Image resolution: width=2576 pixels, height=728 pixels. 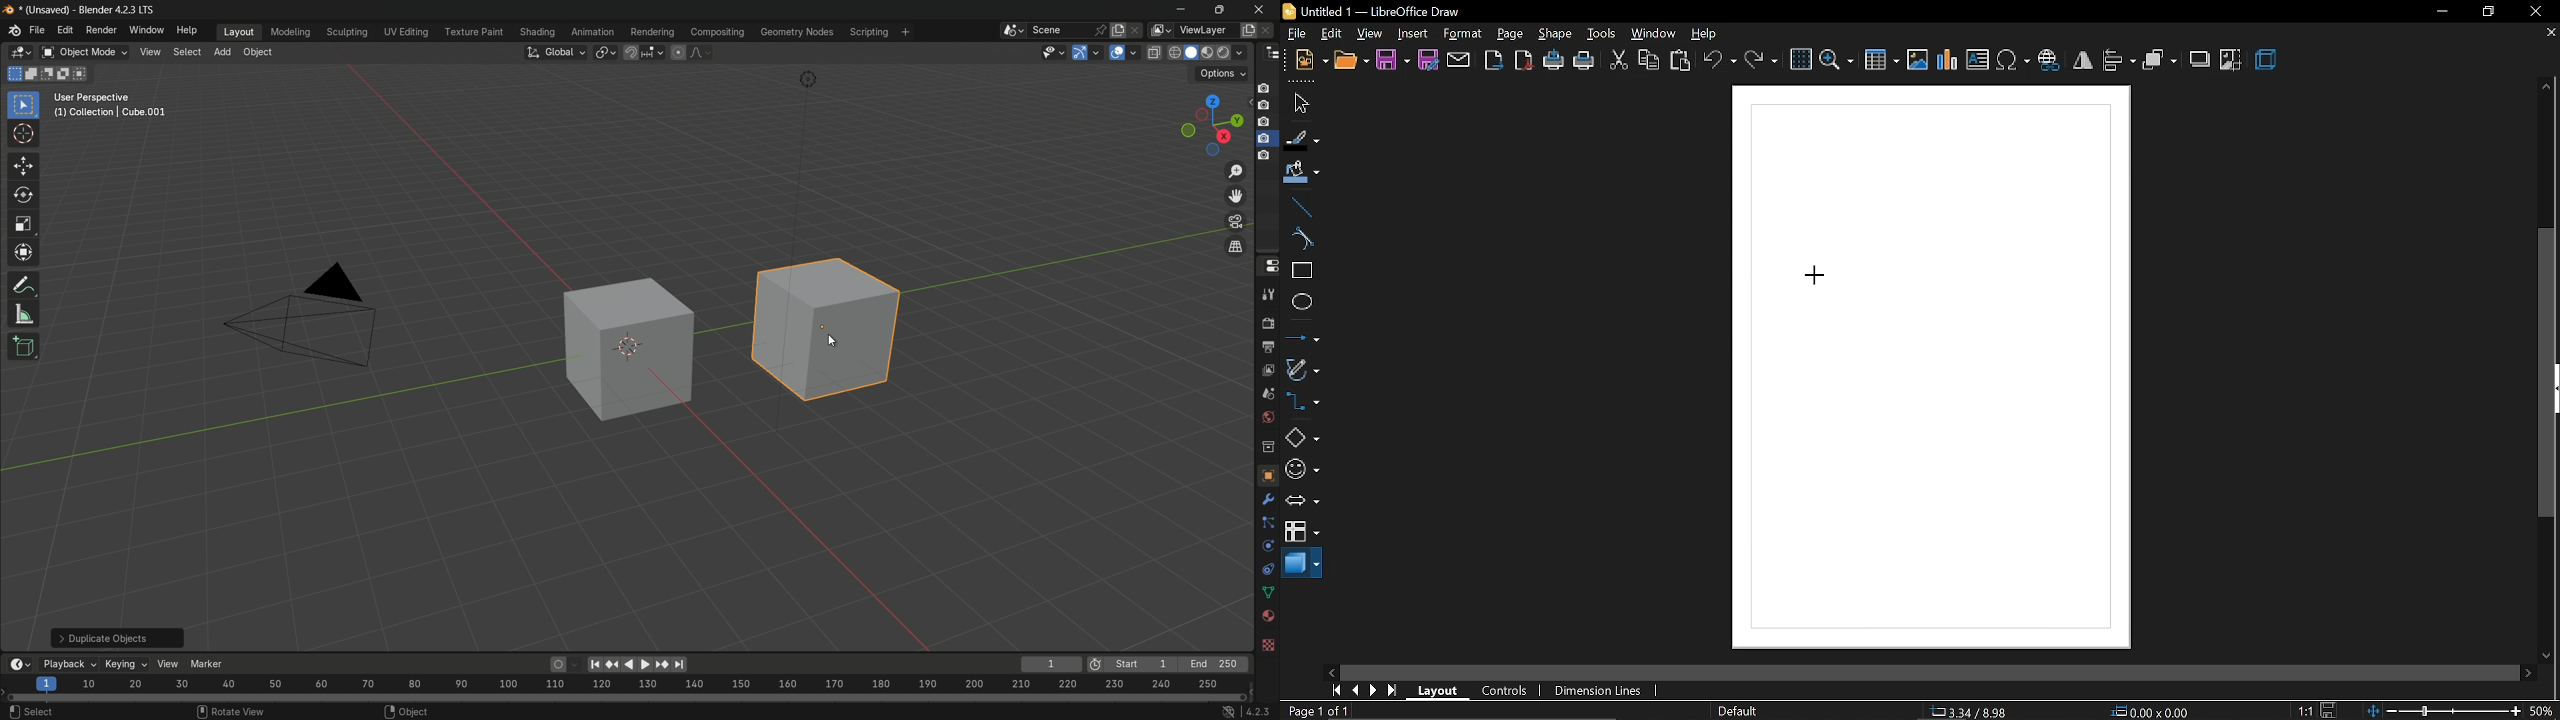 I want to click on Precision Mode, so click(x=991, y=712).